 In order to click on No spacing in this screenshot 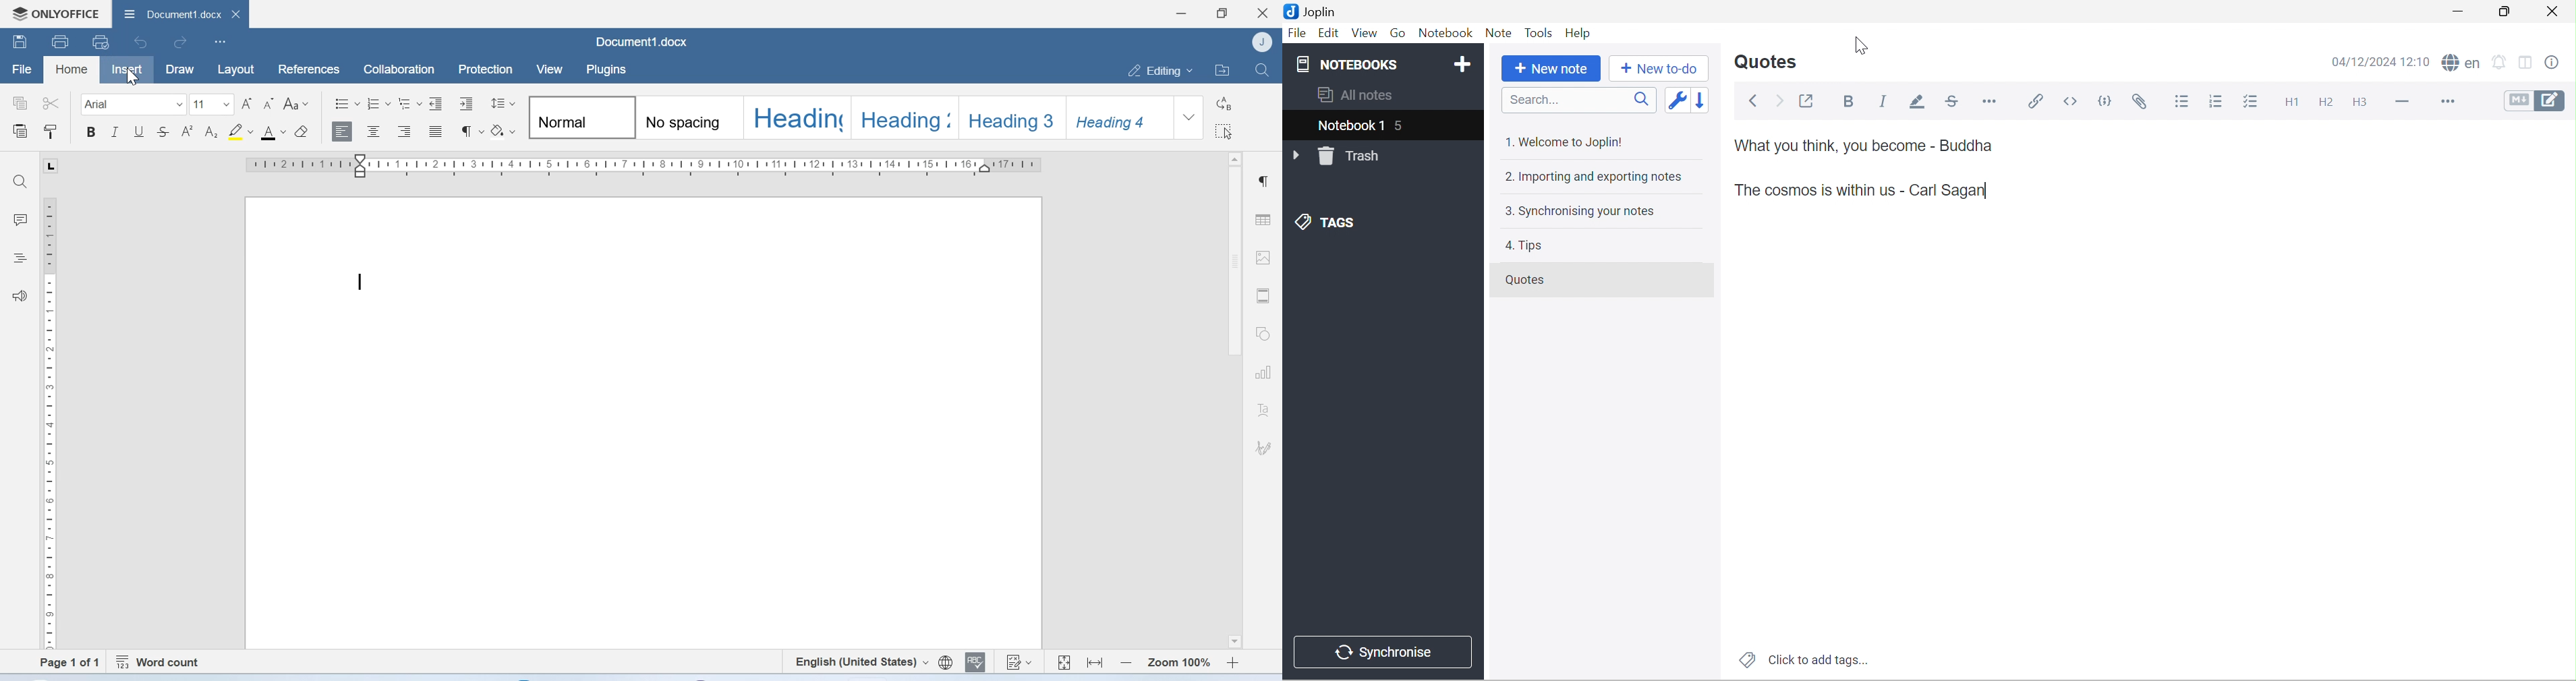, I will do `click(685, 118)`.